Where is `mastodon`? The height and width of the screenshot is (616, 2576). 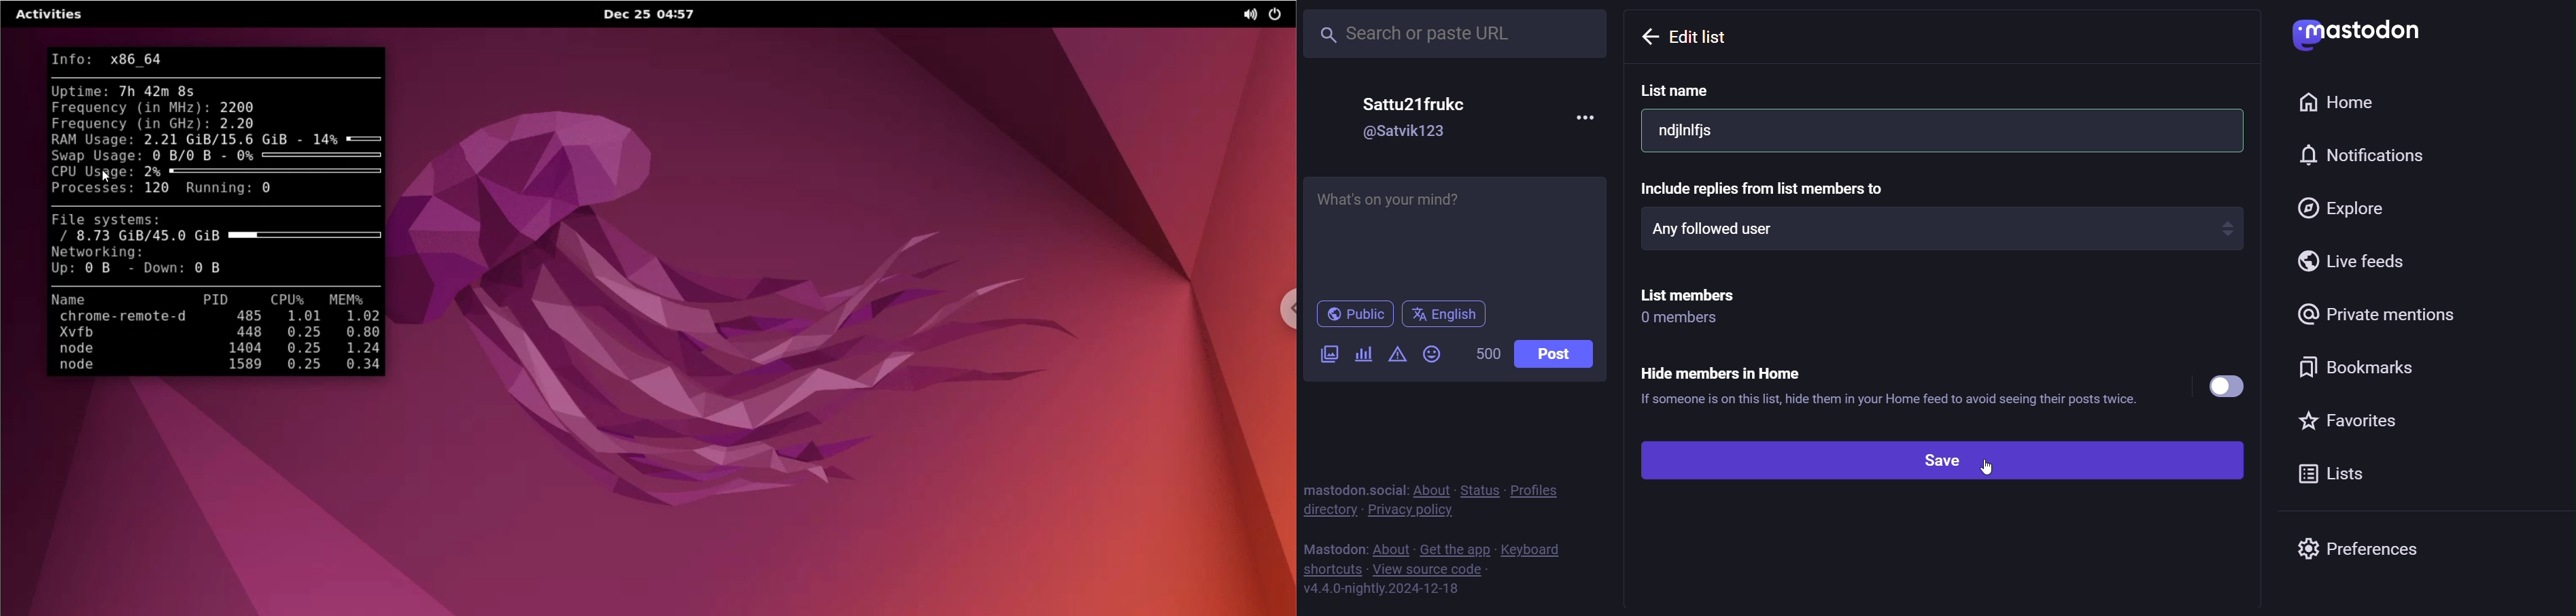
mastodon is located at coordinates (1332, 547).